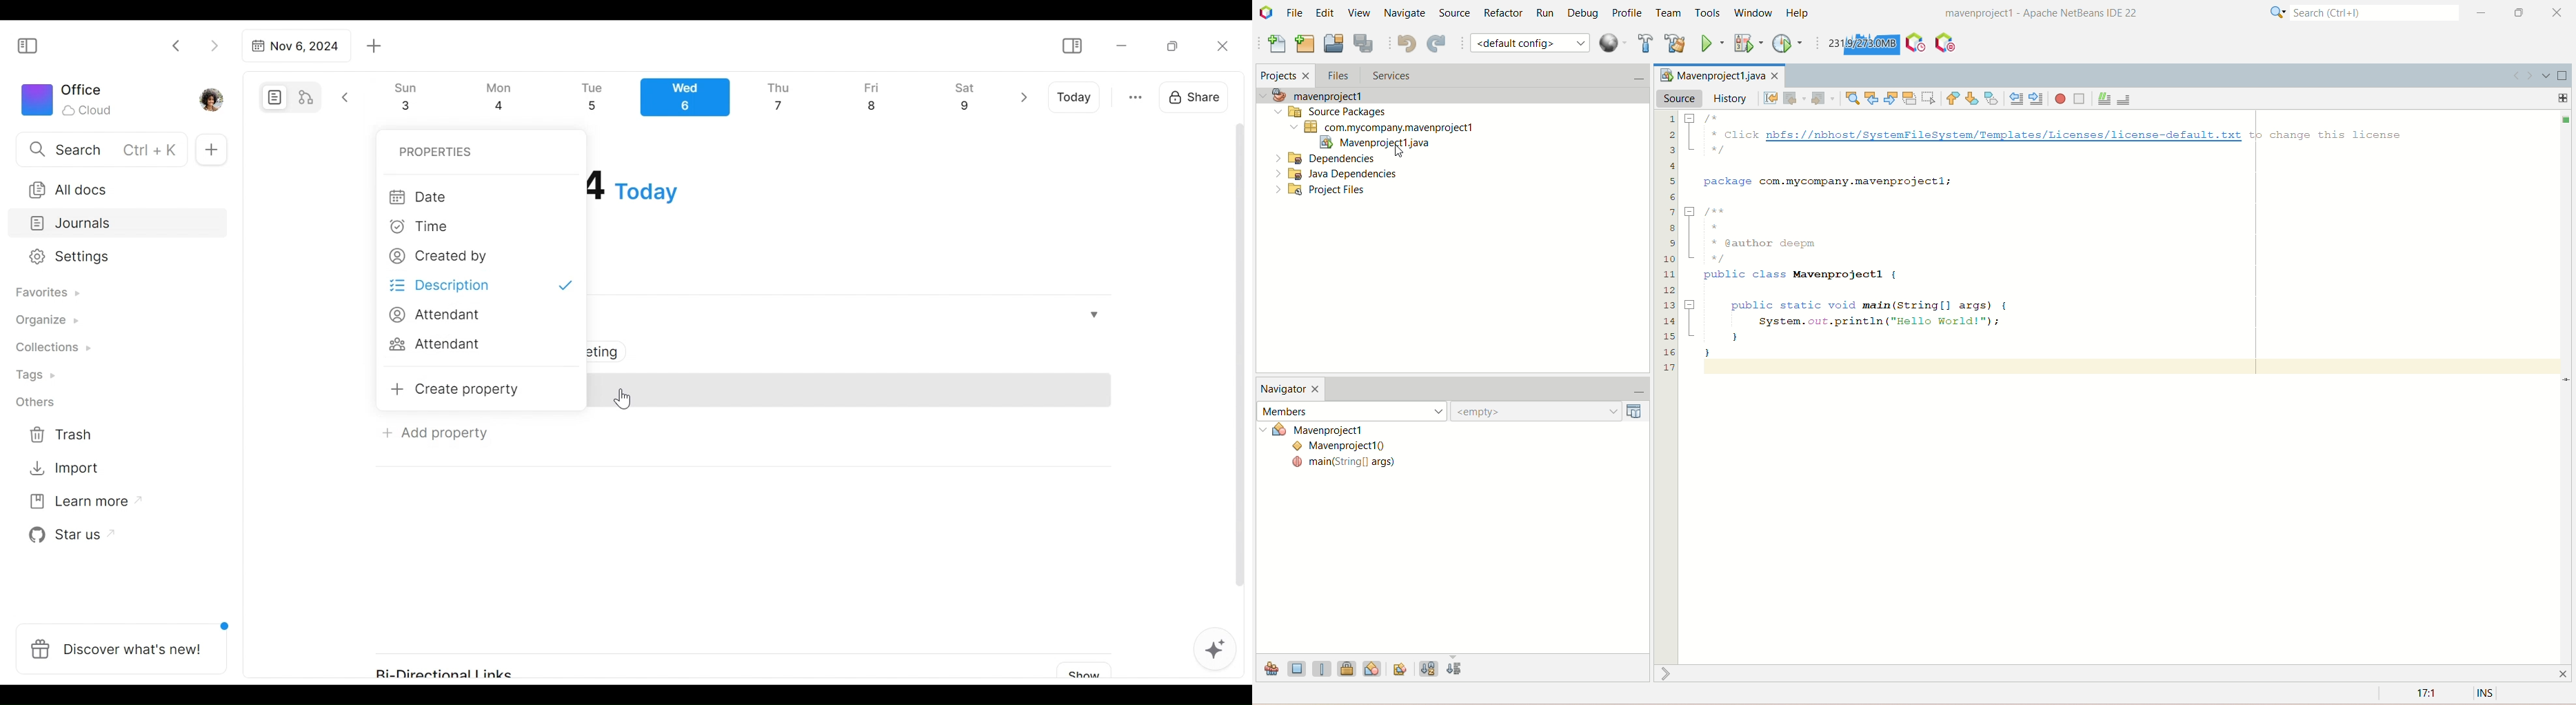 The width and height of the screenshot is (2576, 728). Describe the element at coordinates (2424, 694) in the screenshot. I see `17:1` at that location.